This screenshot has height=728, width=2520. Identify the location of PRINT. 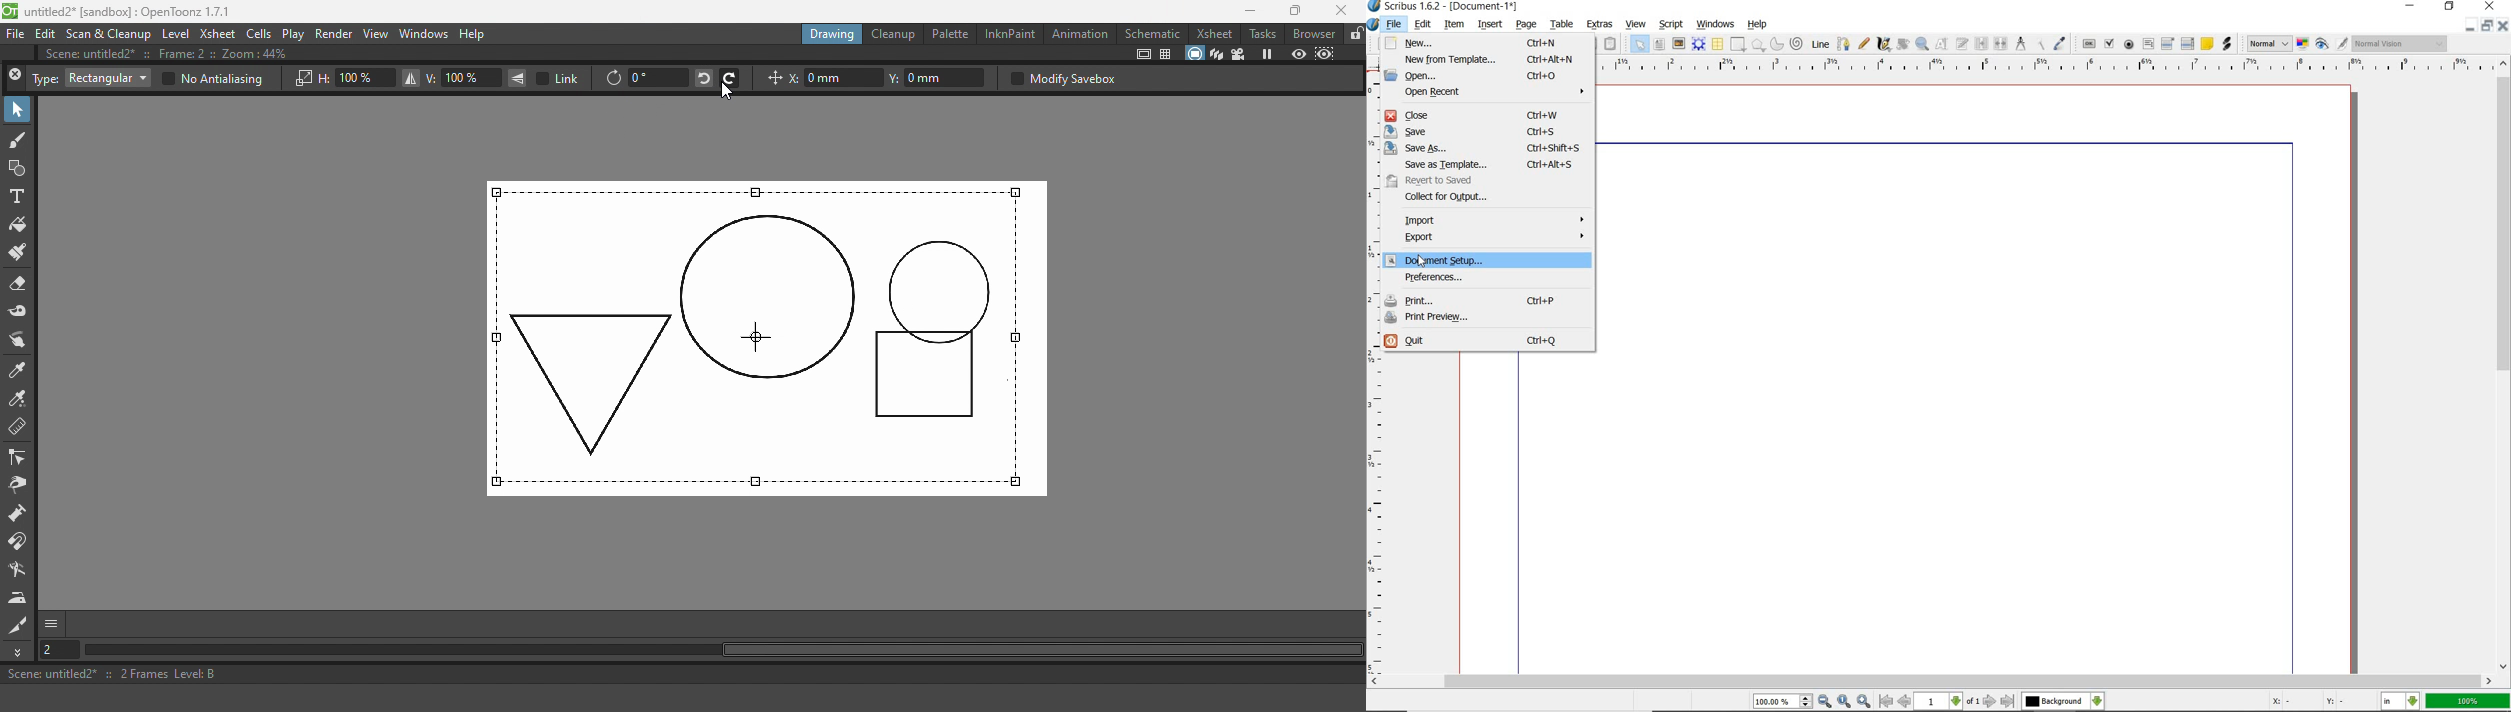
(1489, 299).